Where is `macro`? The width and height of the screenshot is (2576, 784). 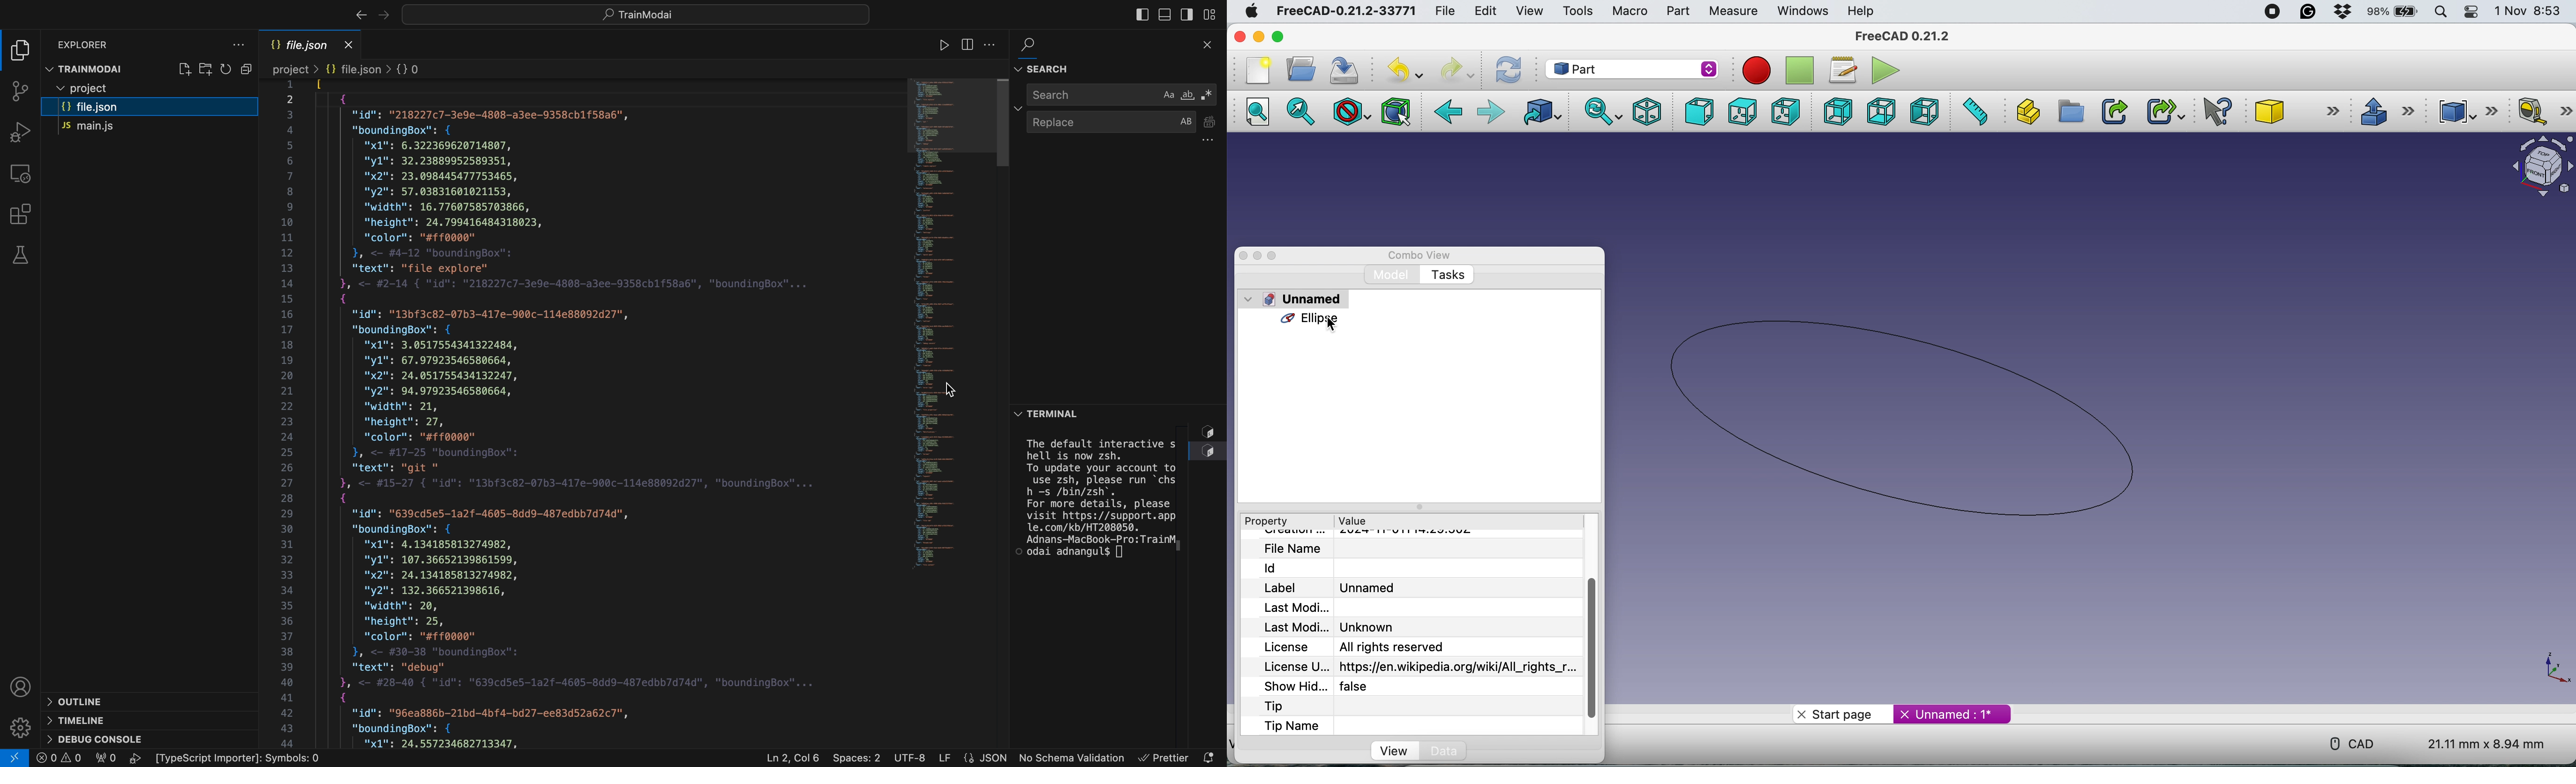
macro is located at coordinates (1630, 12).